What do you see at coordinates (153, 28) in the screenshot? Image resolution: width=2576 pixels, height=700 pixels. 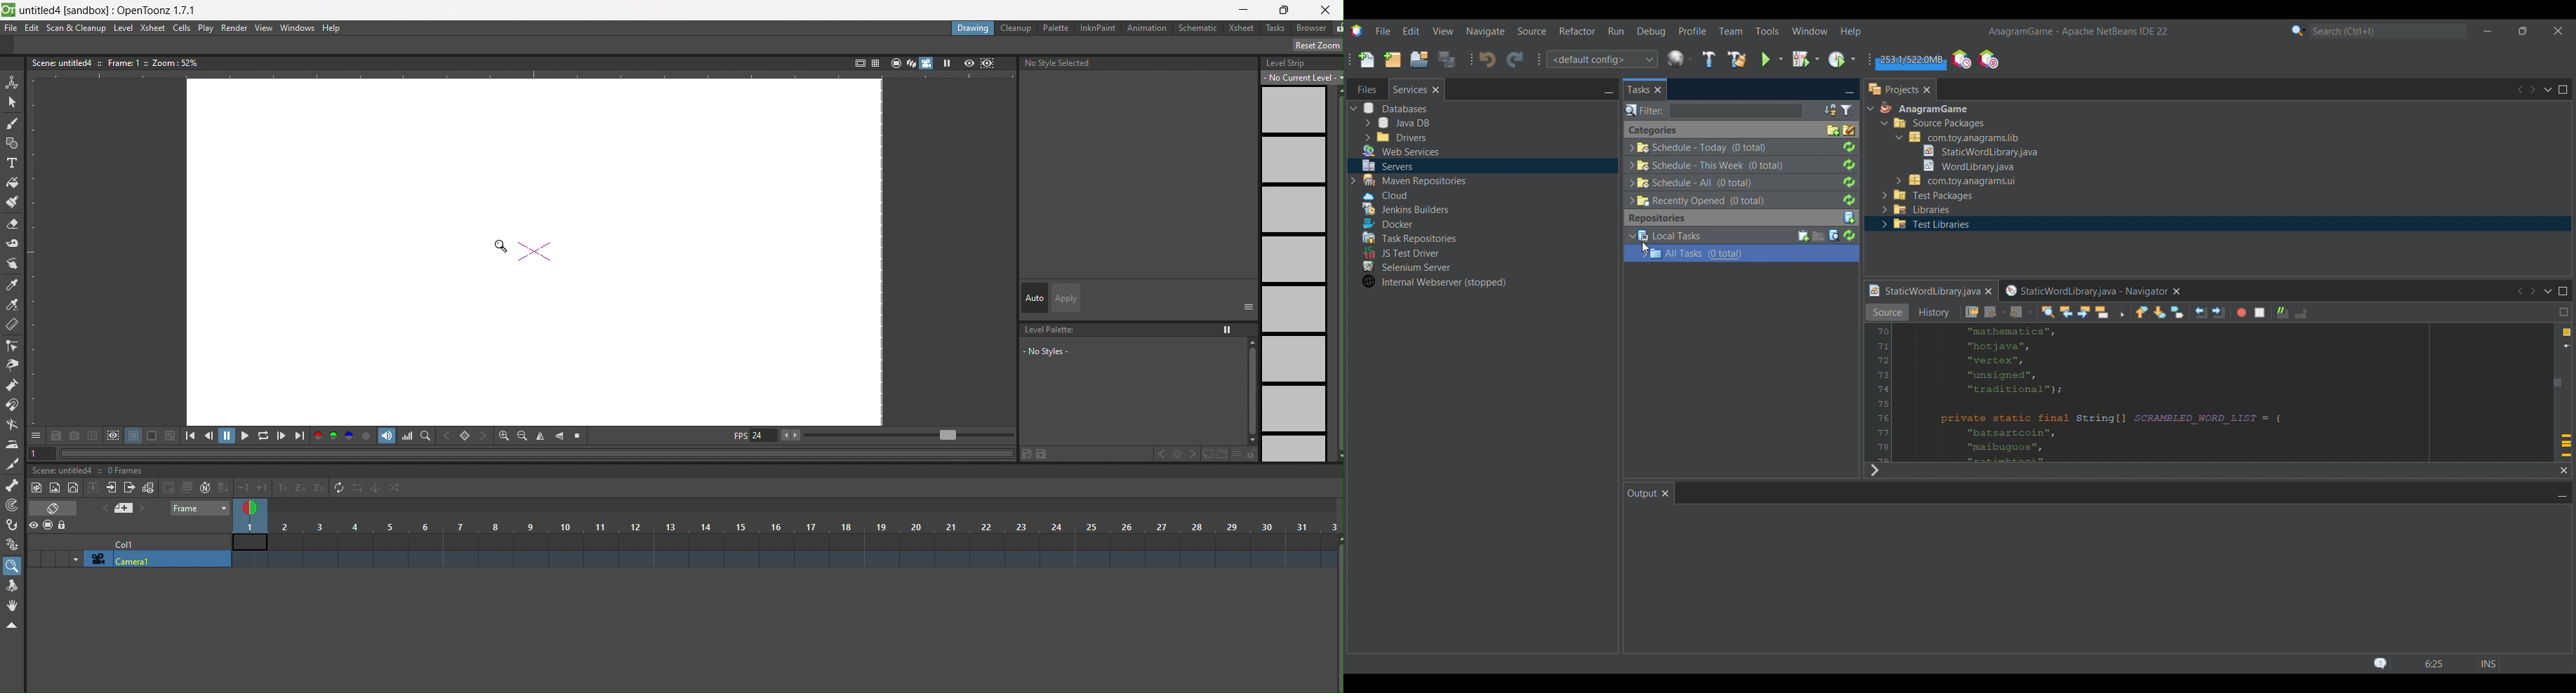 I see `xsheet` at bounding box center [153, 28].